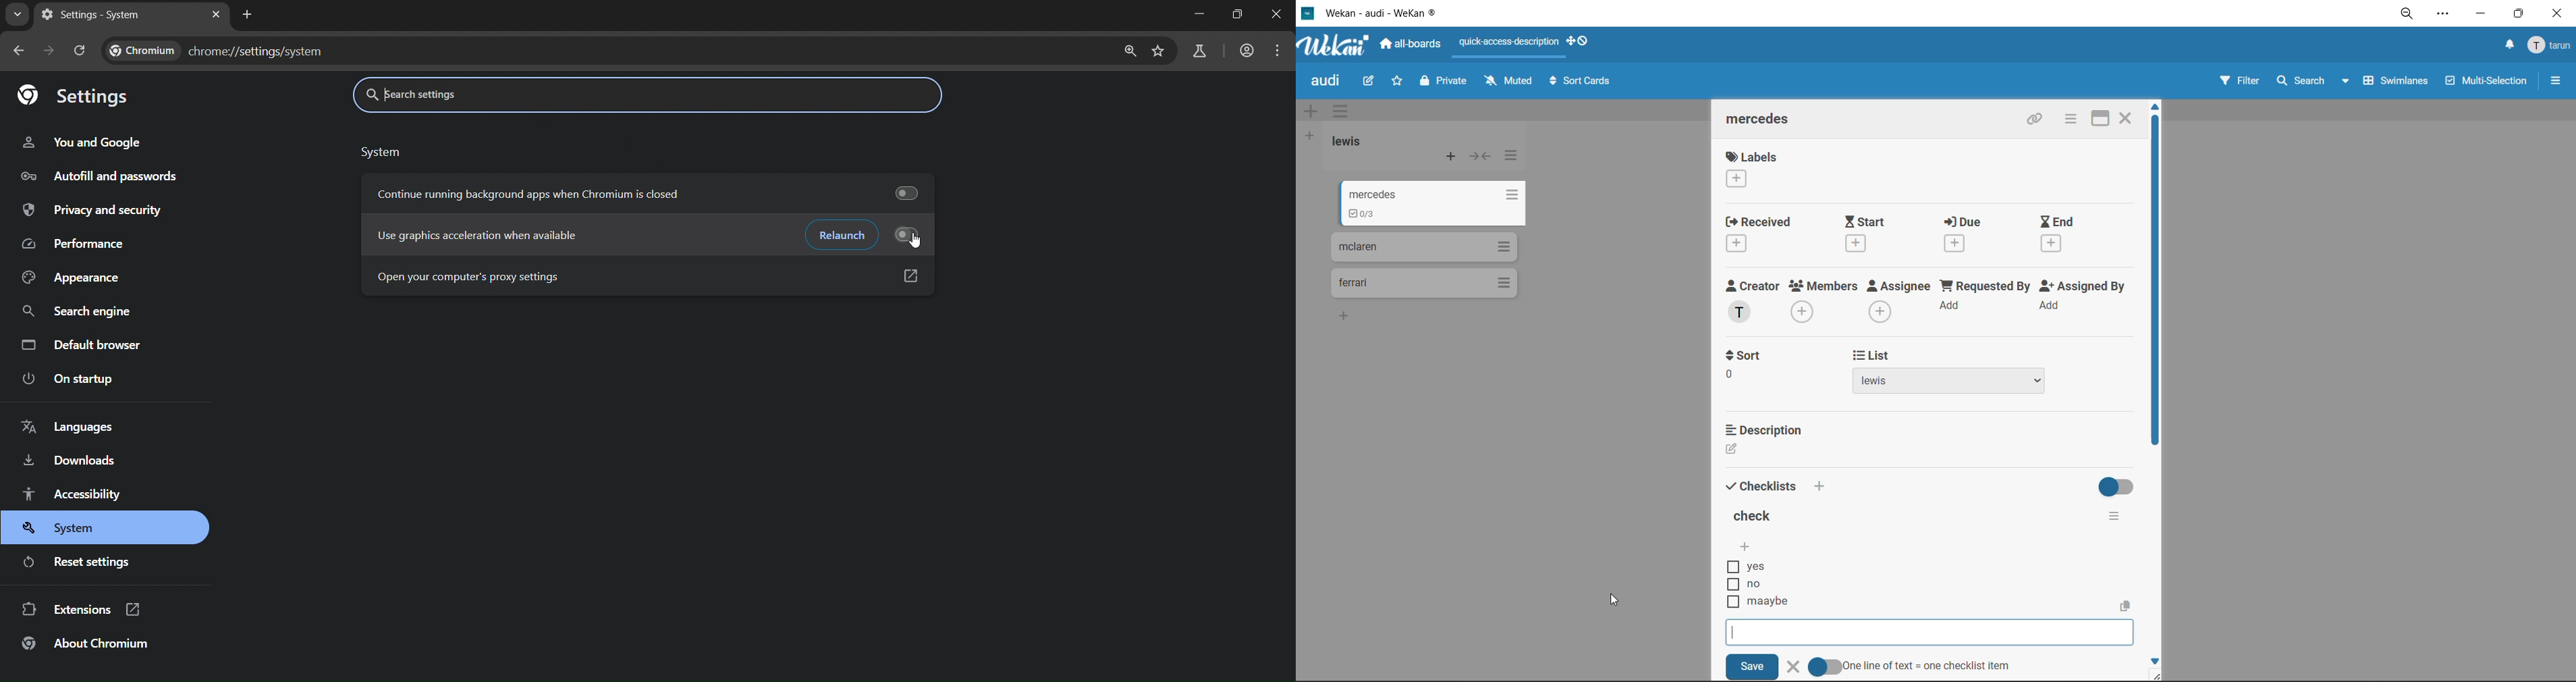 The height and width of the screenshot is (700, 2576). What do you see at coordinates (1749, 548) in the screenshot?
I see `add checklist ` at bounding box center [1749, 548].